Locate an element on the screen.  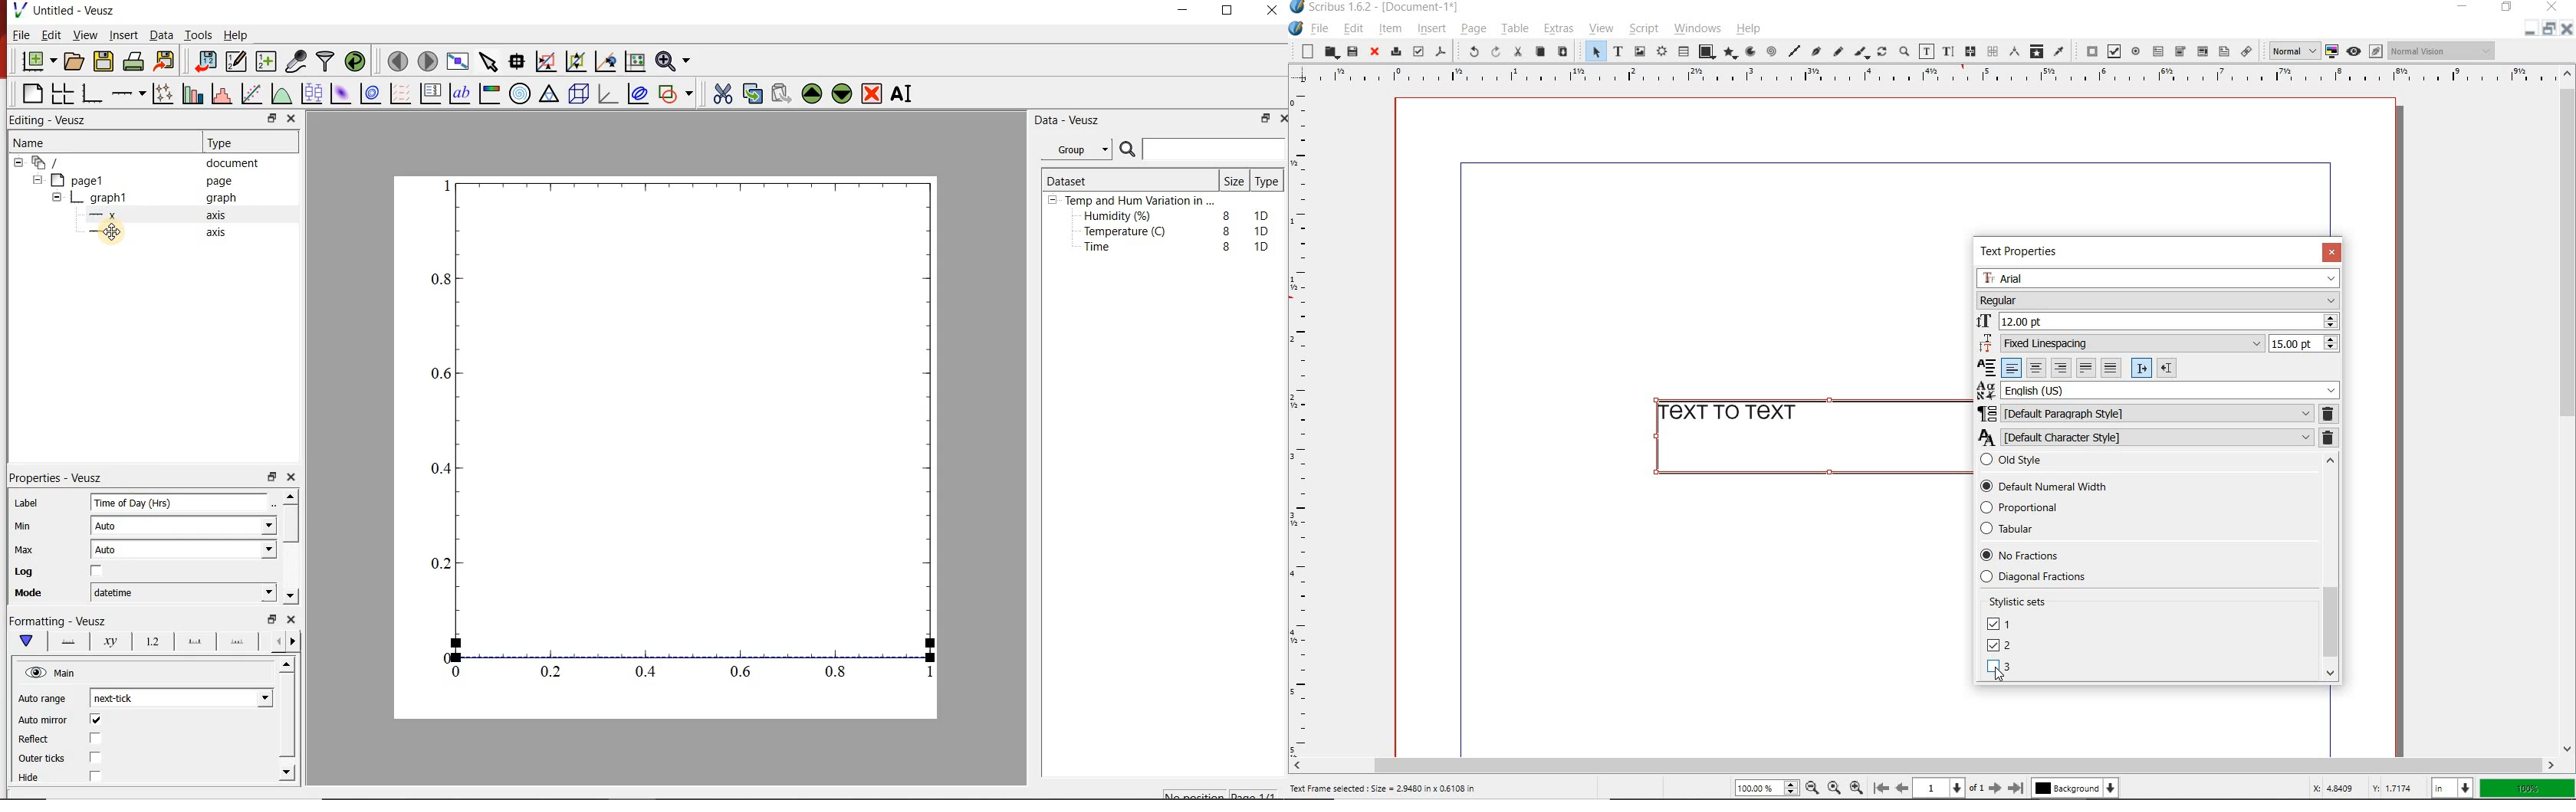
shape is located at coordinates (1706, 52).